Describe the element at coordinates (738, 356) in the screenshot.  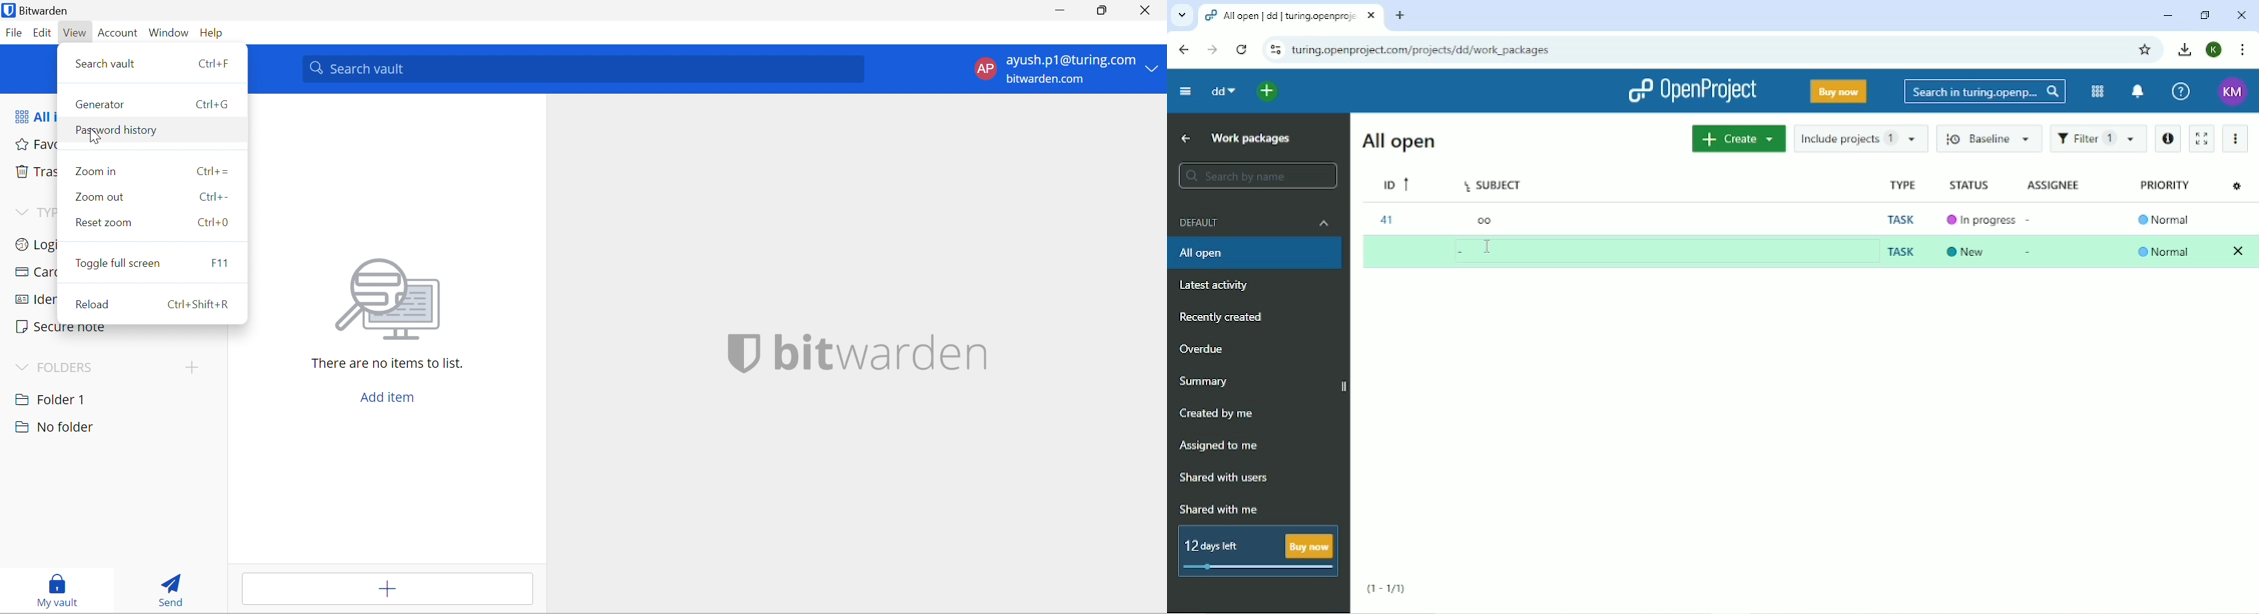
I see `bitwarden logo` at that location.